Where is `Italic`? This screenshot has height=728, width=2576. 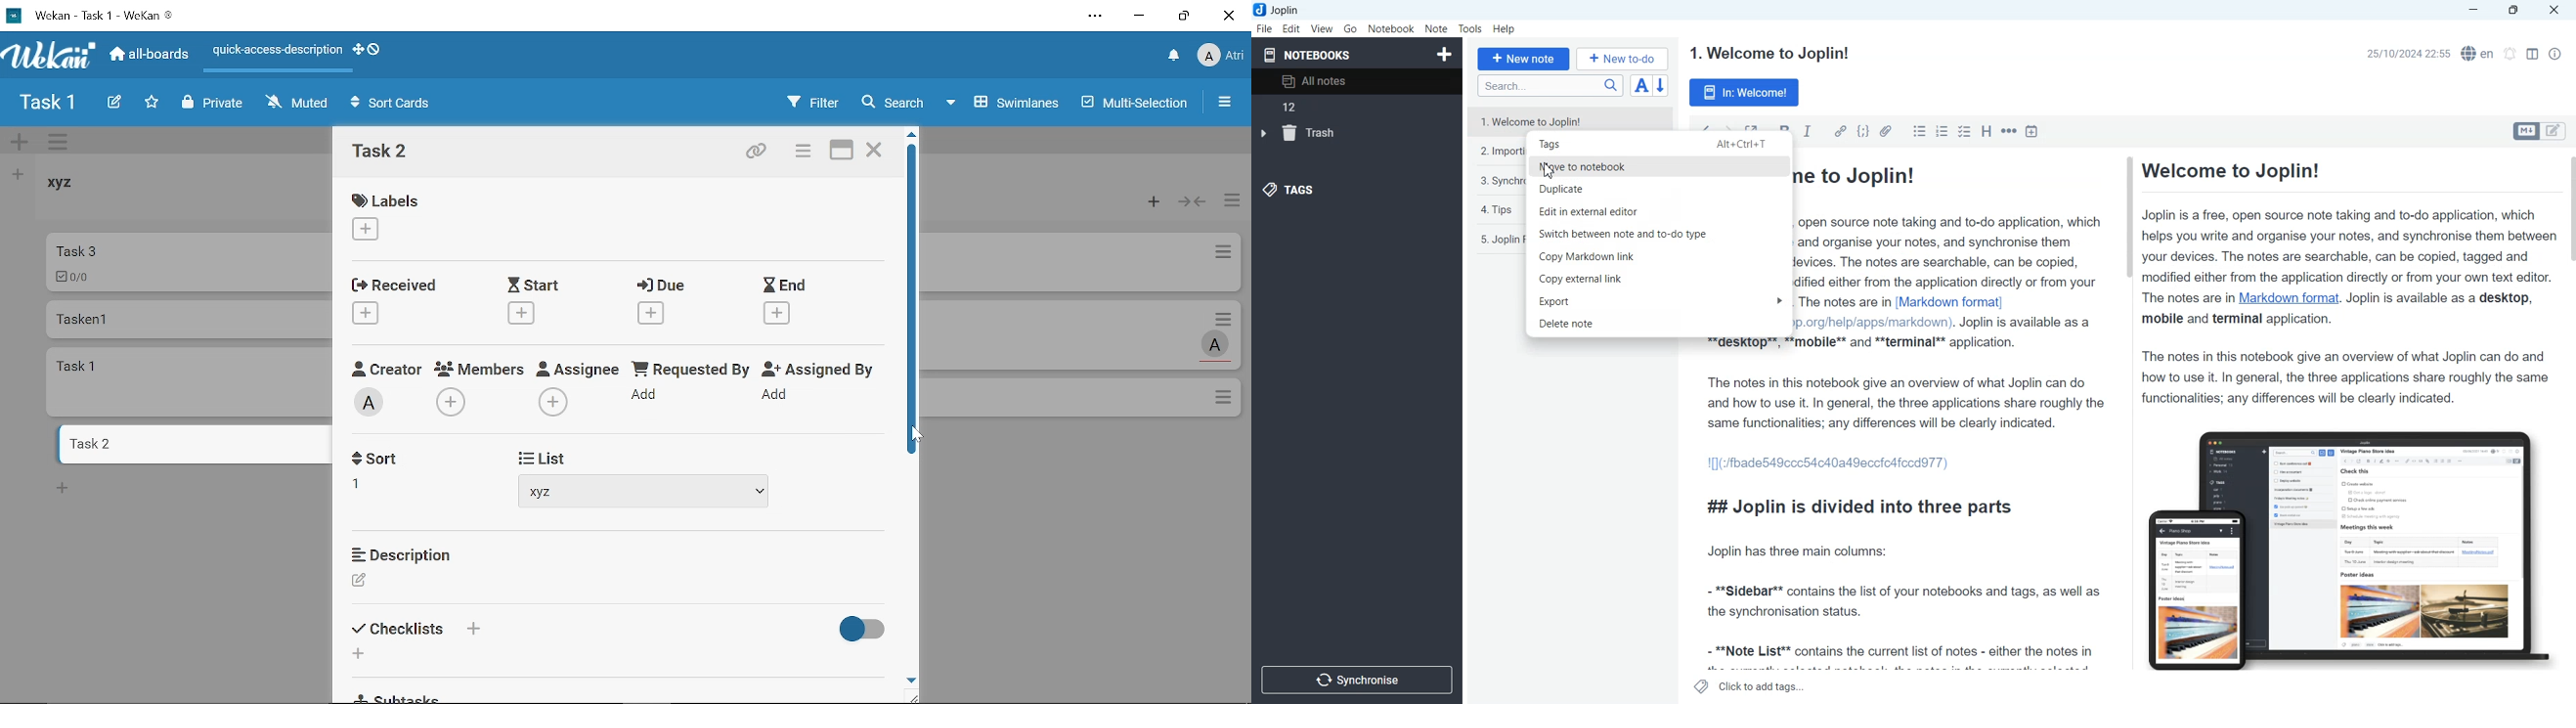 Italic is located at coordinates (1808, 131).